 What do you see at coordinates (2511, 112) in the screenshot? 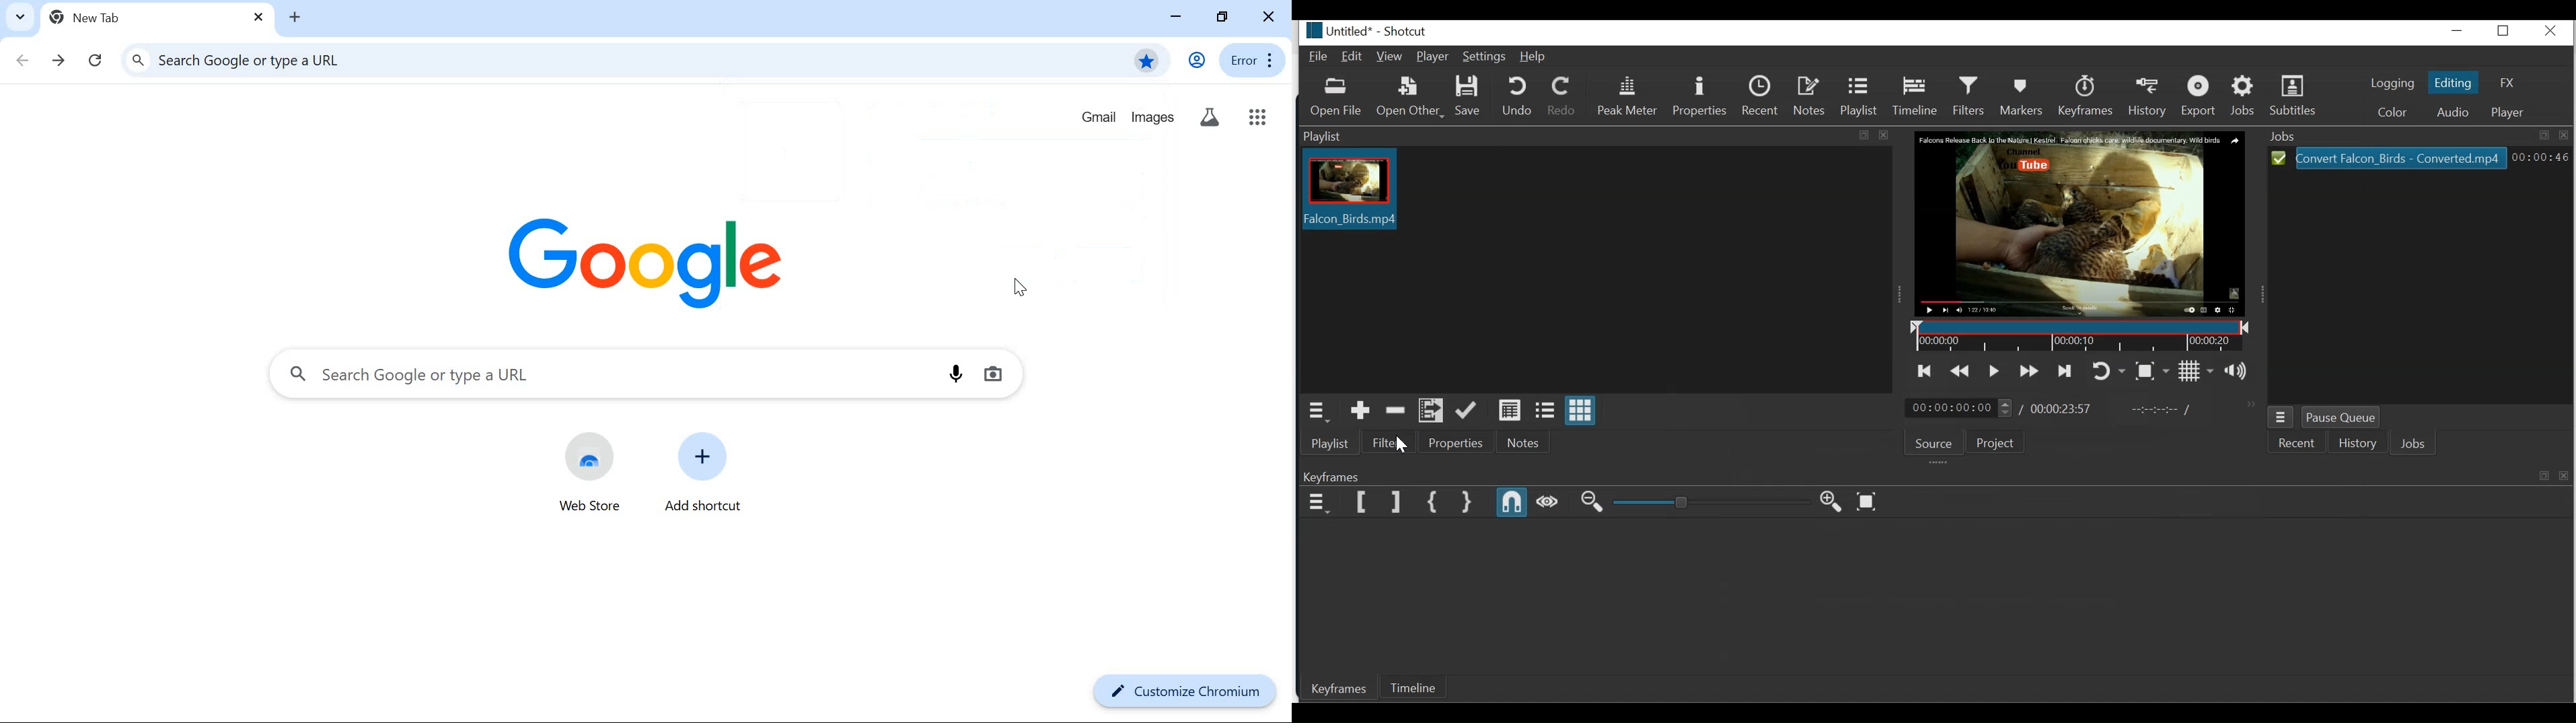
I see `Player` at bounding box center [2511, 112].